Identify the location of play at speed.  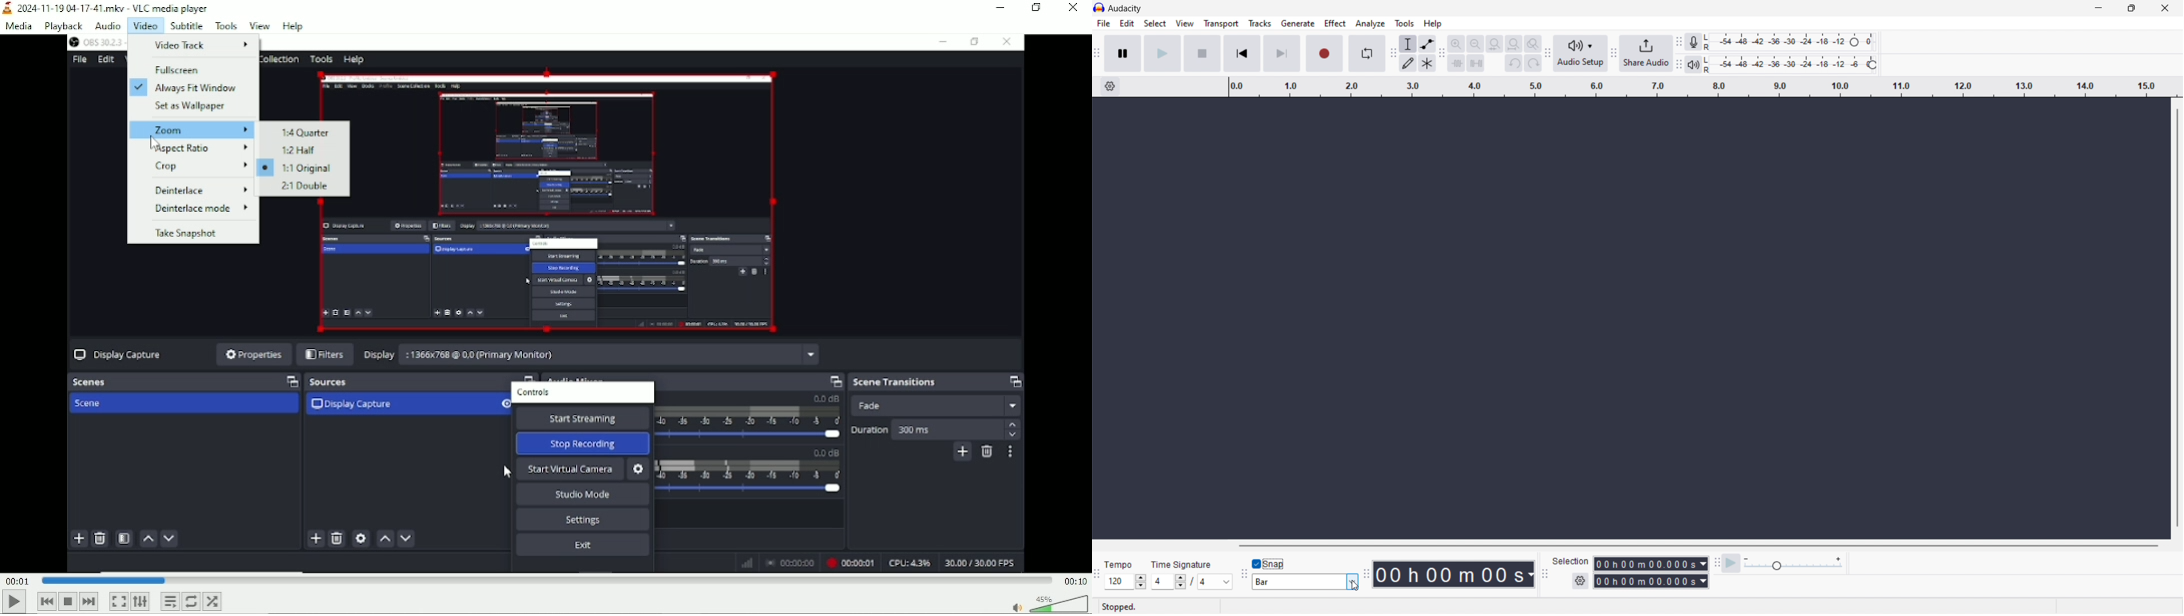
(1730, 563).